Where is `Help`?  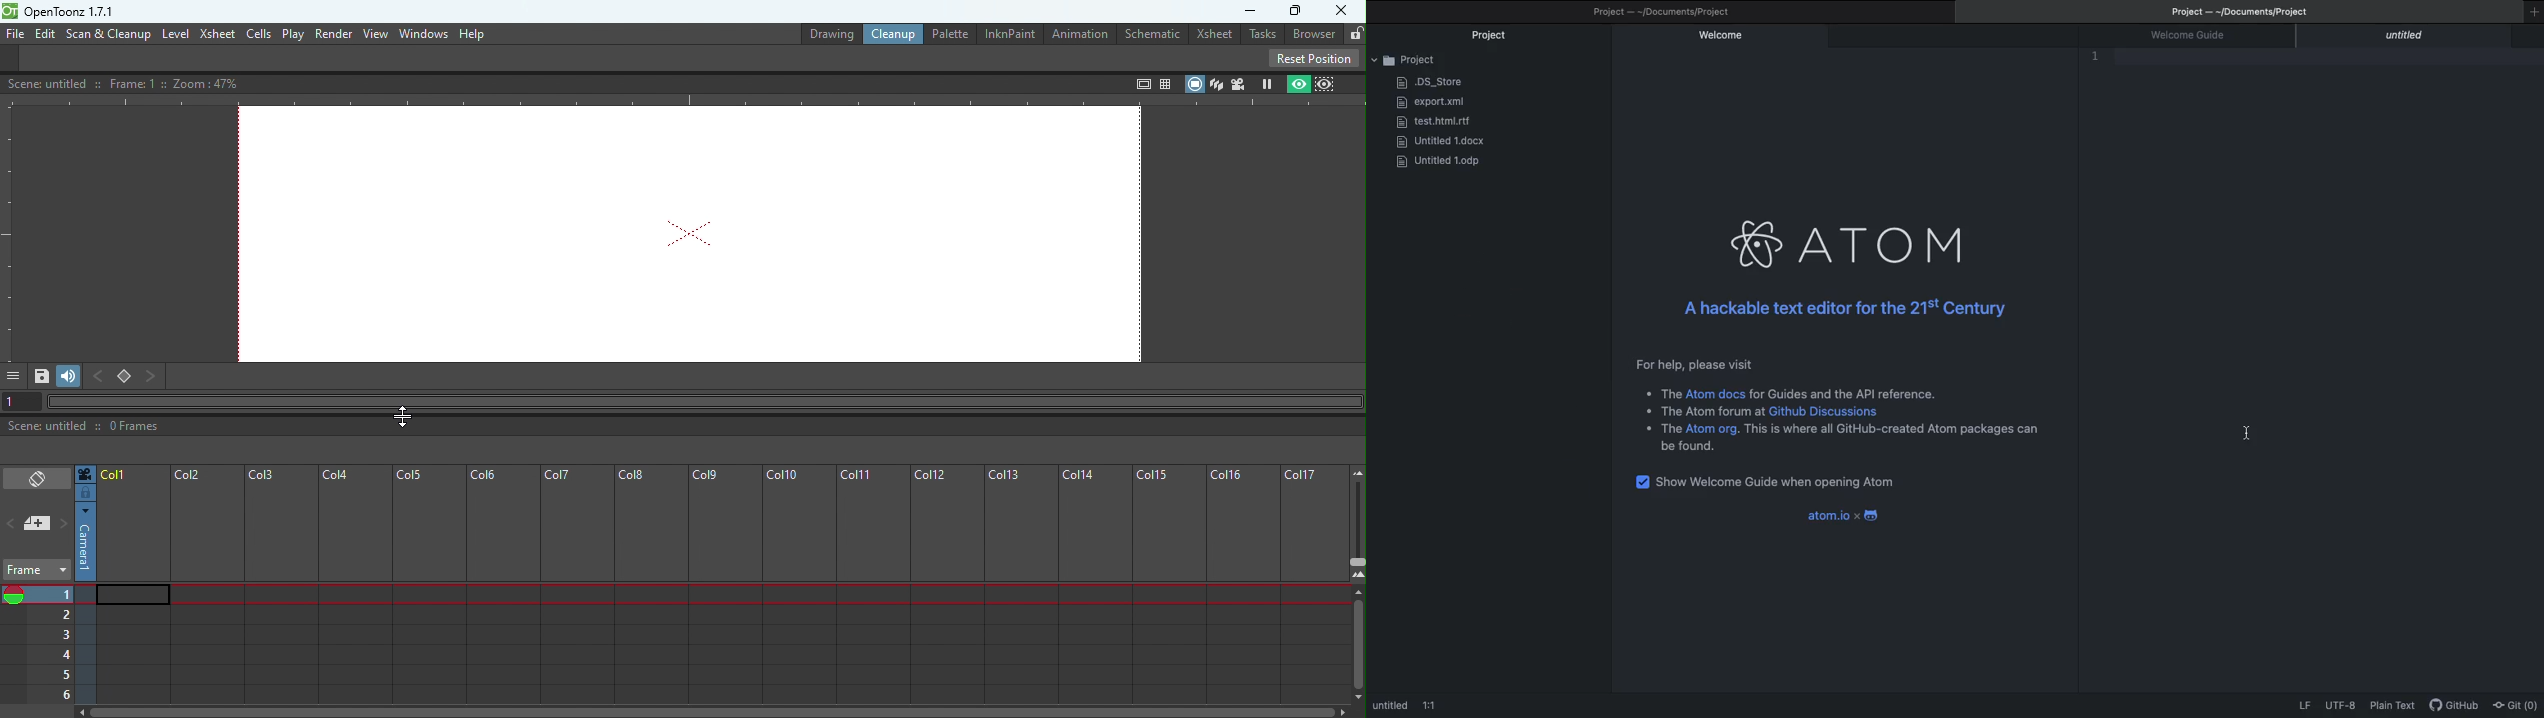 Help is located at coordinates (473, 33).